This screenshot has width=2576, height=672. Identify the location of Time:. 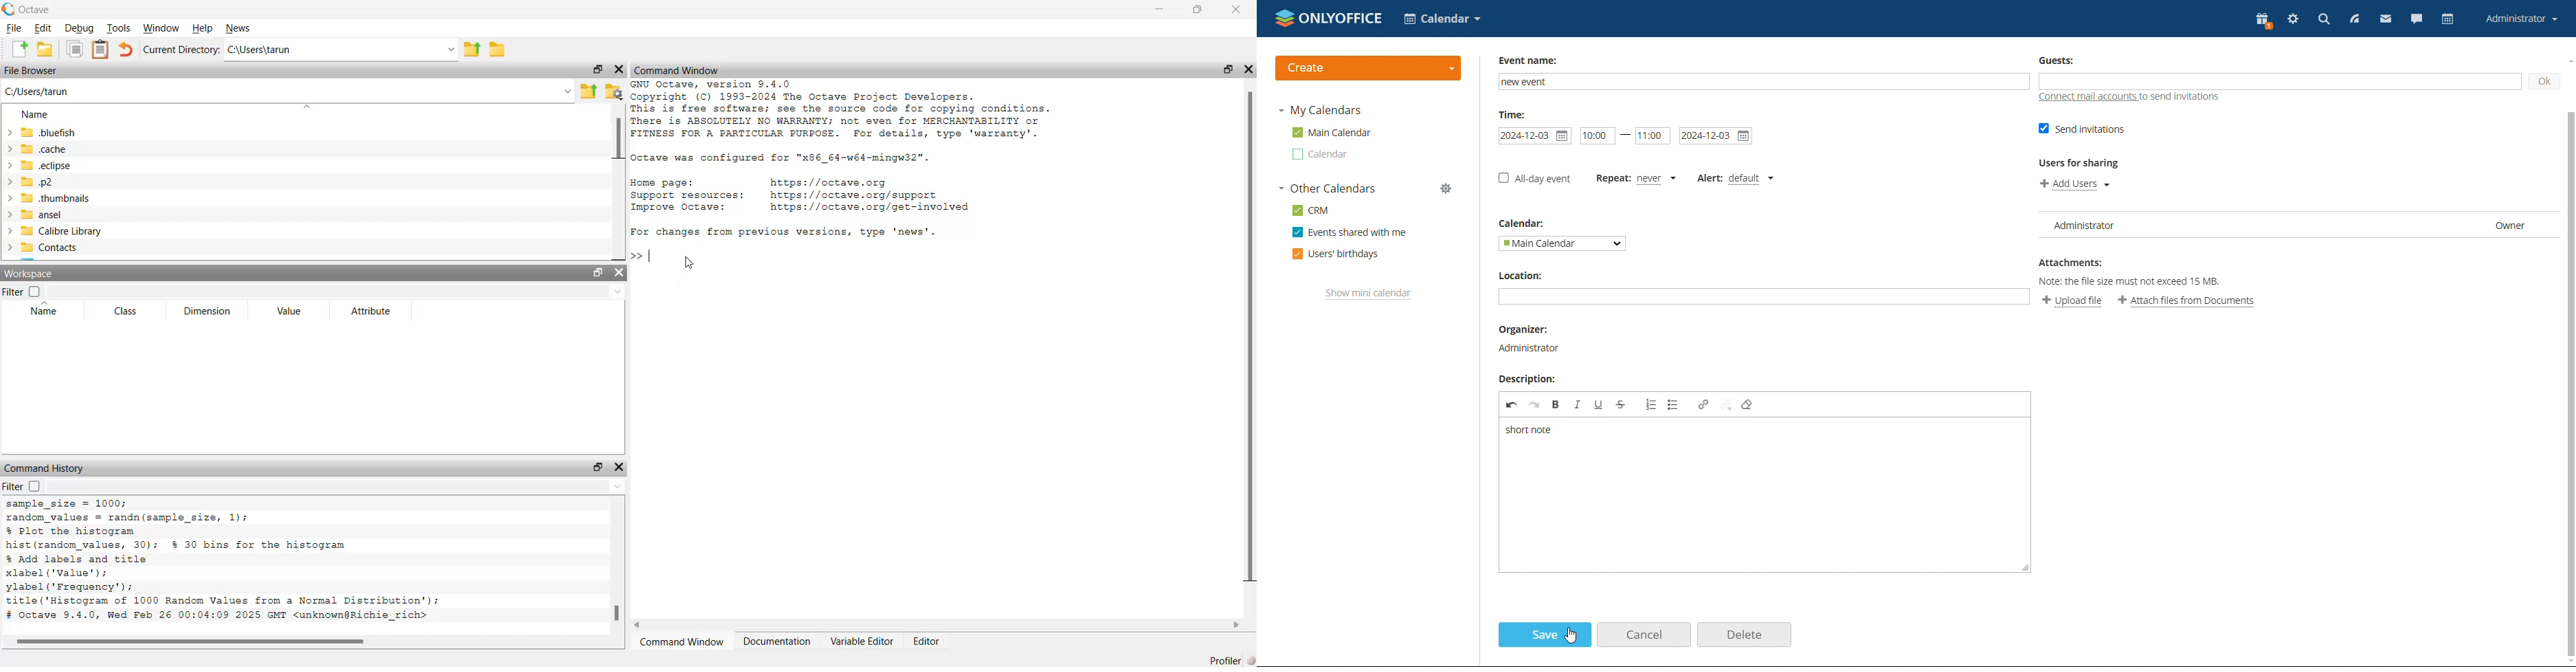
(1516, 113).